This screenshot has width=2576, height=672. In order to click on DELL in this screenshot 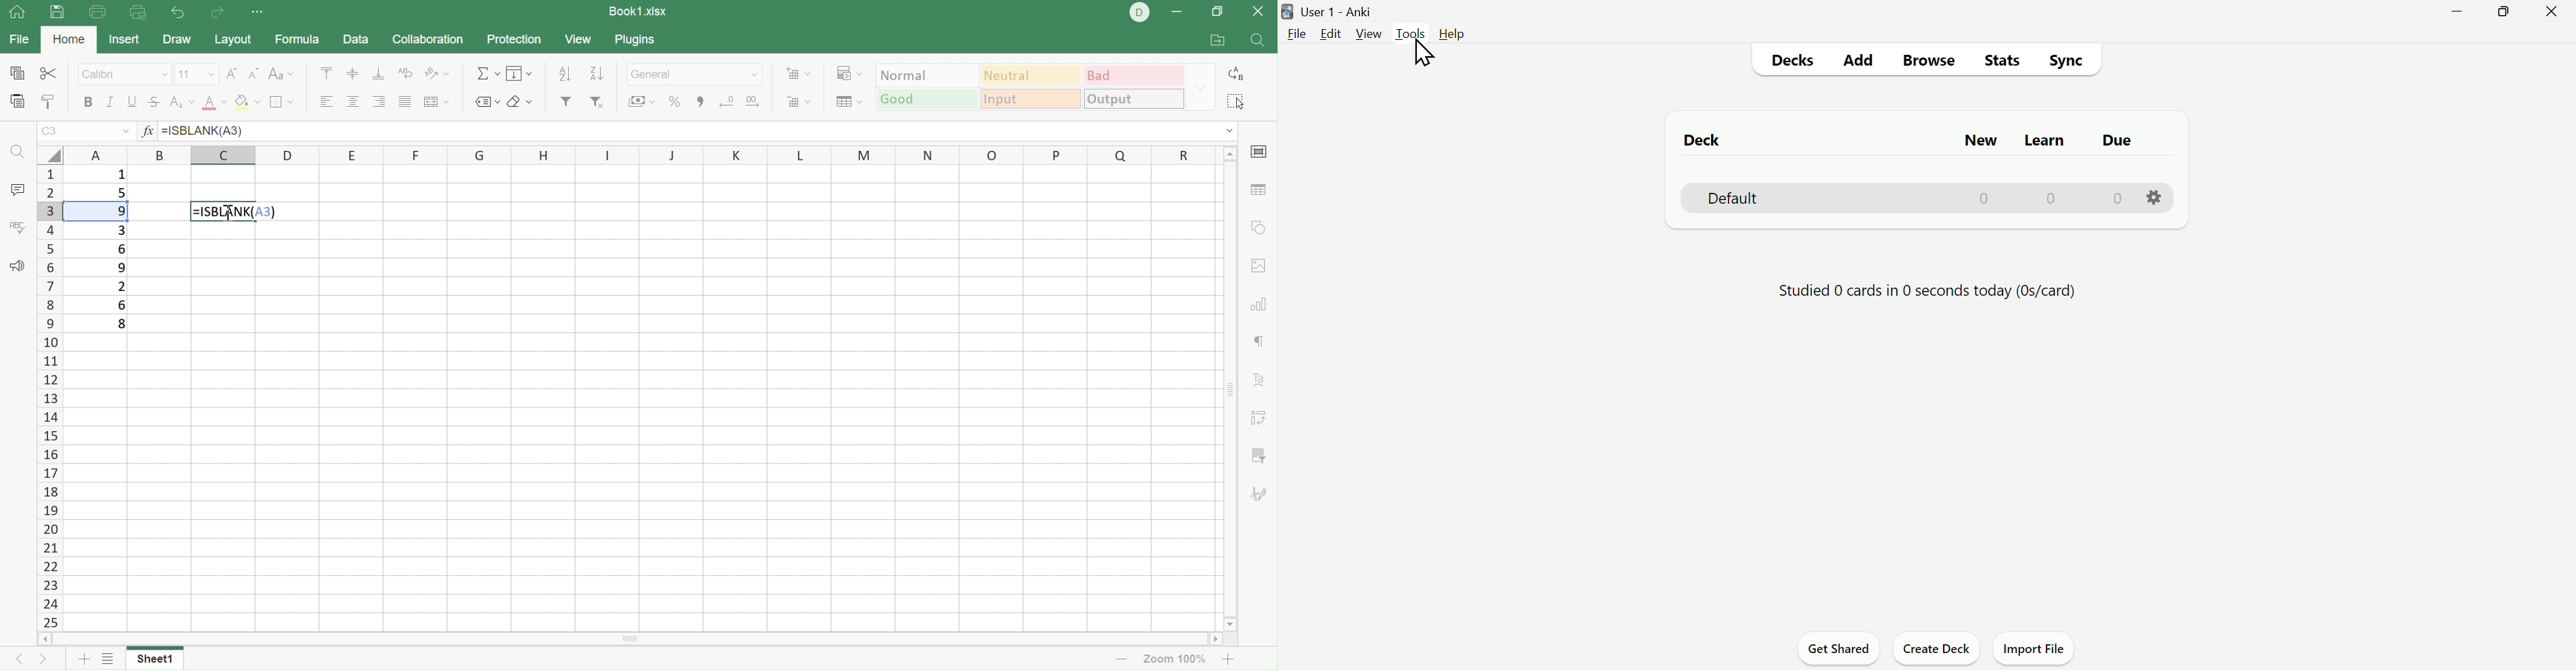, I will do `click(1140, 12)`.